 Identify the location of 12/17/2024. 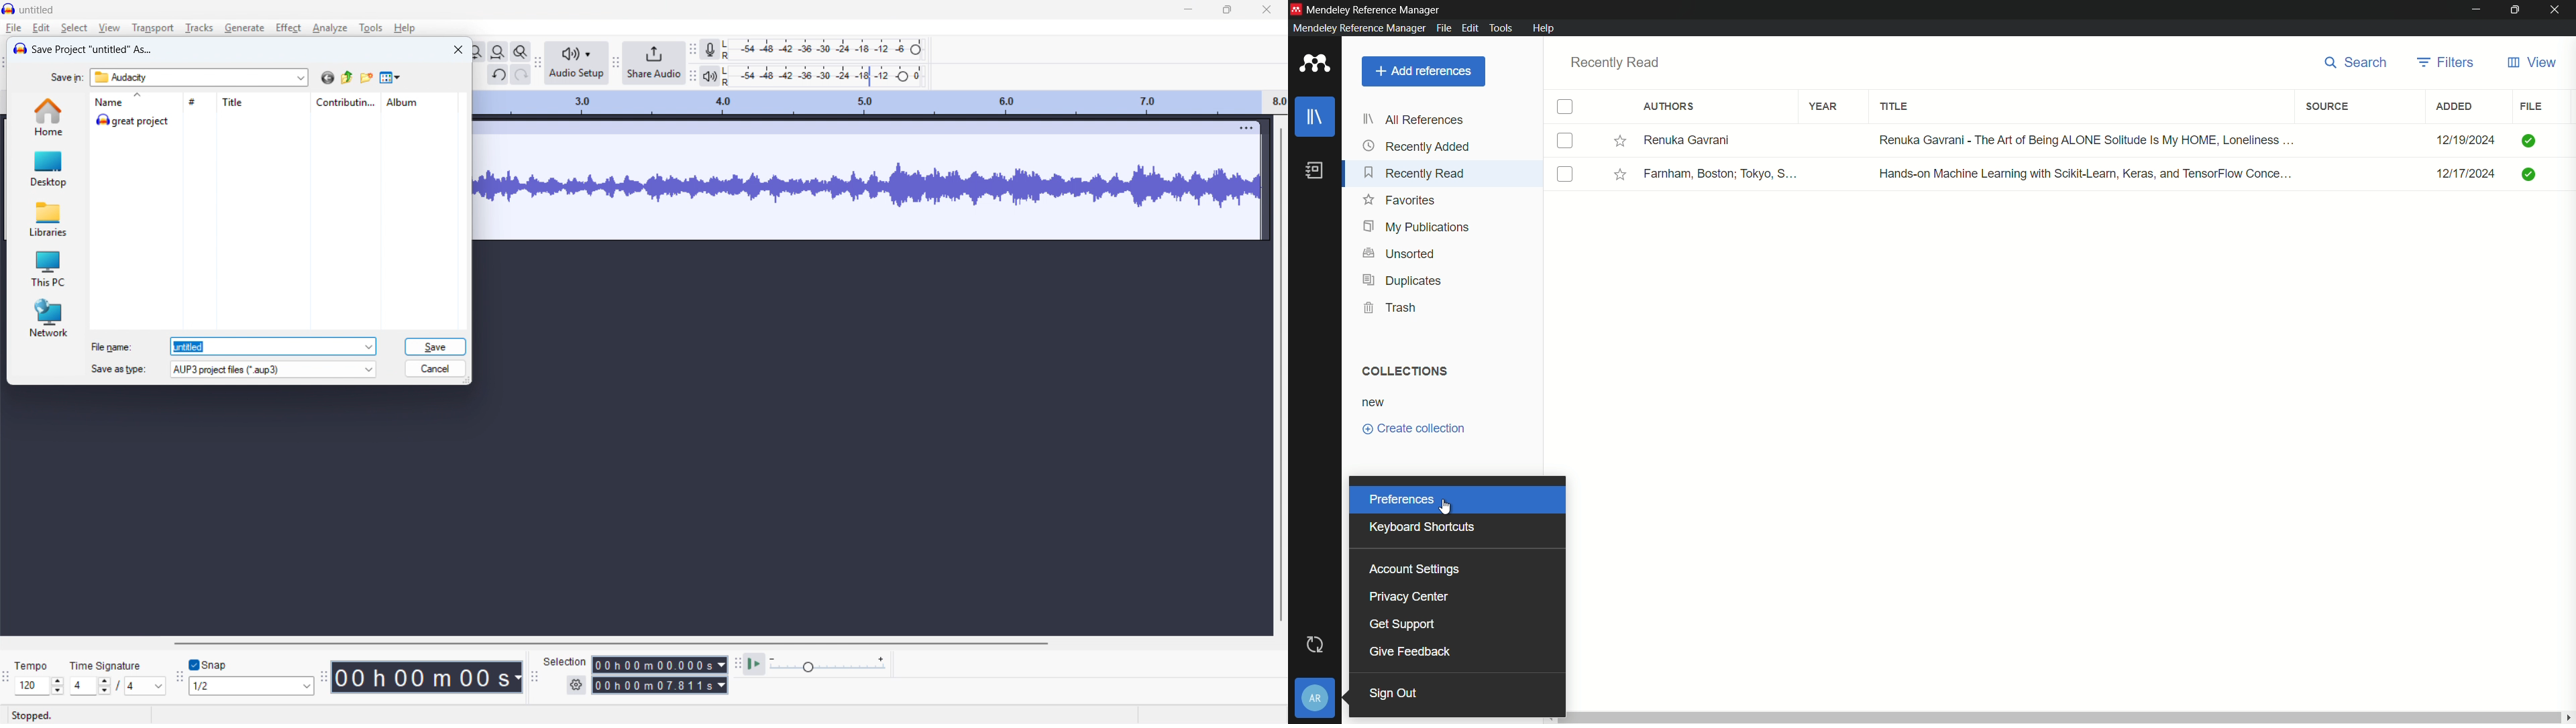
(2466, 174).